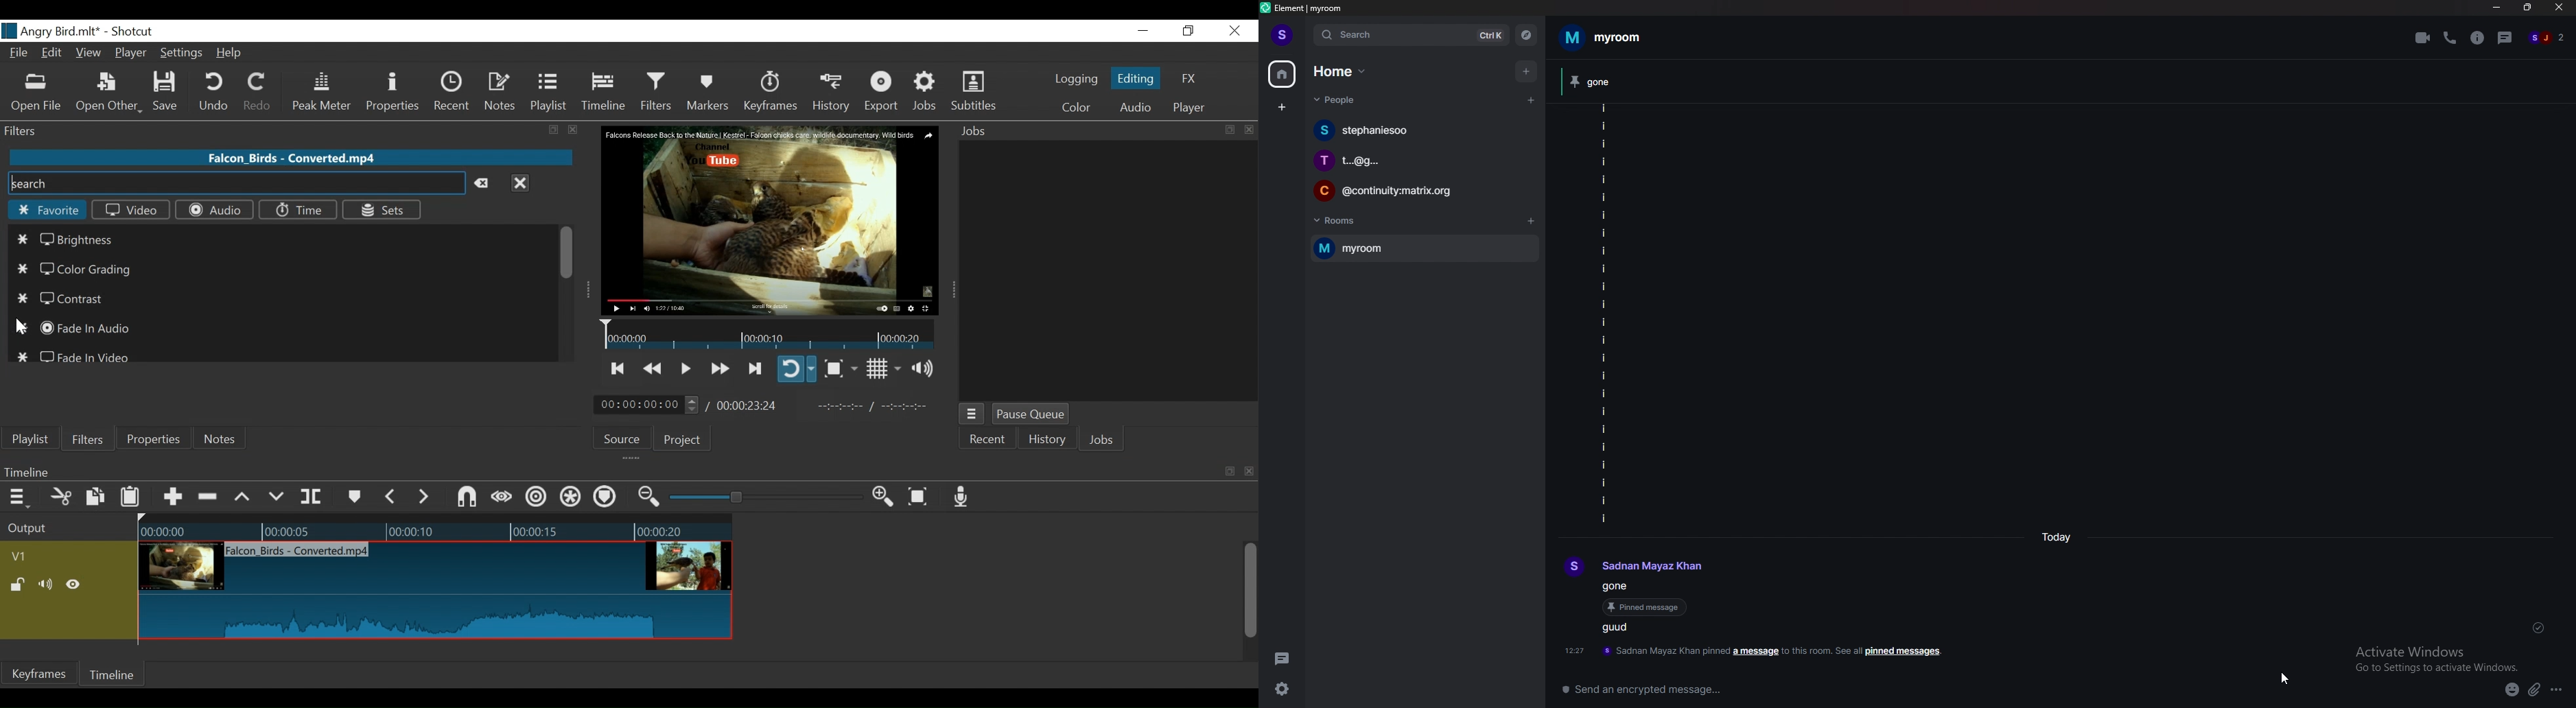 This screenshot has width=2576, height=728. I want to click on Zoom timeline out, so click(651, 497).